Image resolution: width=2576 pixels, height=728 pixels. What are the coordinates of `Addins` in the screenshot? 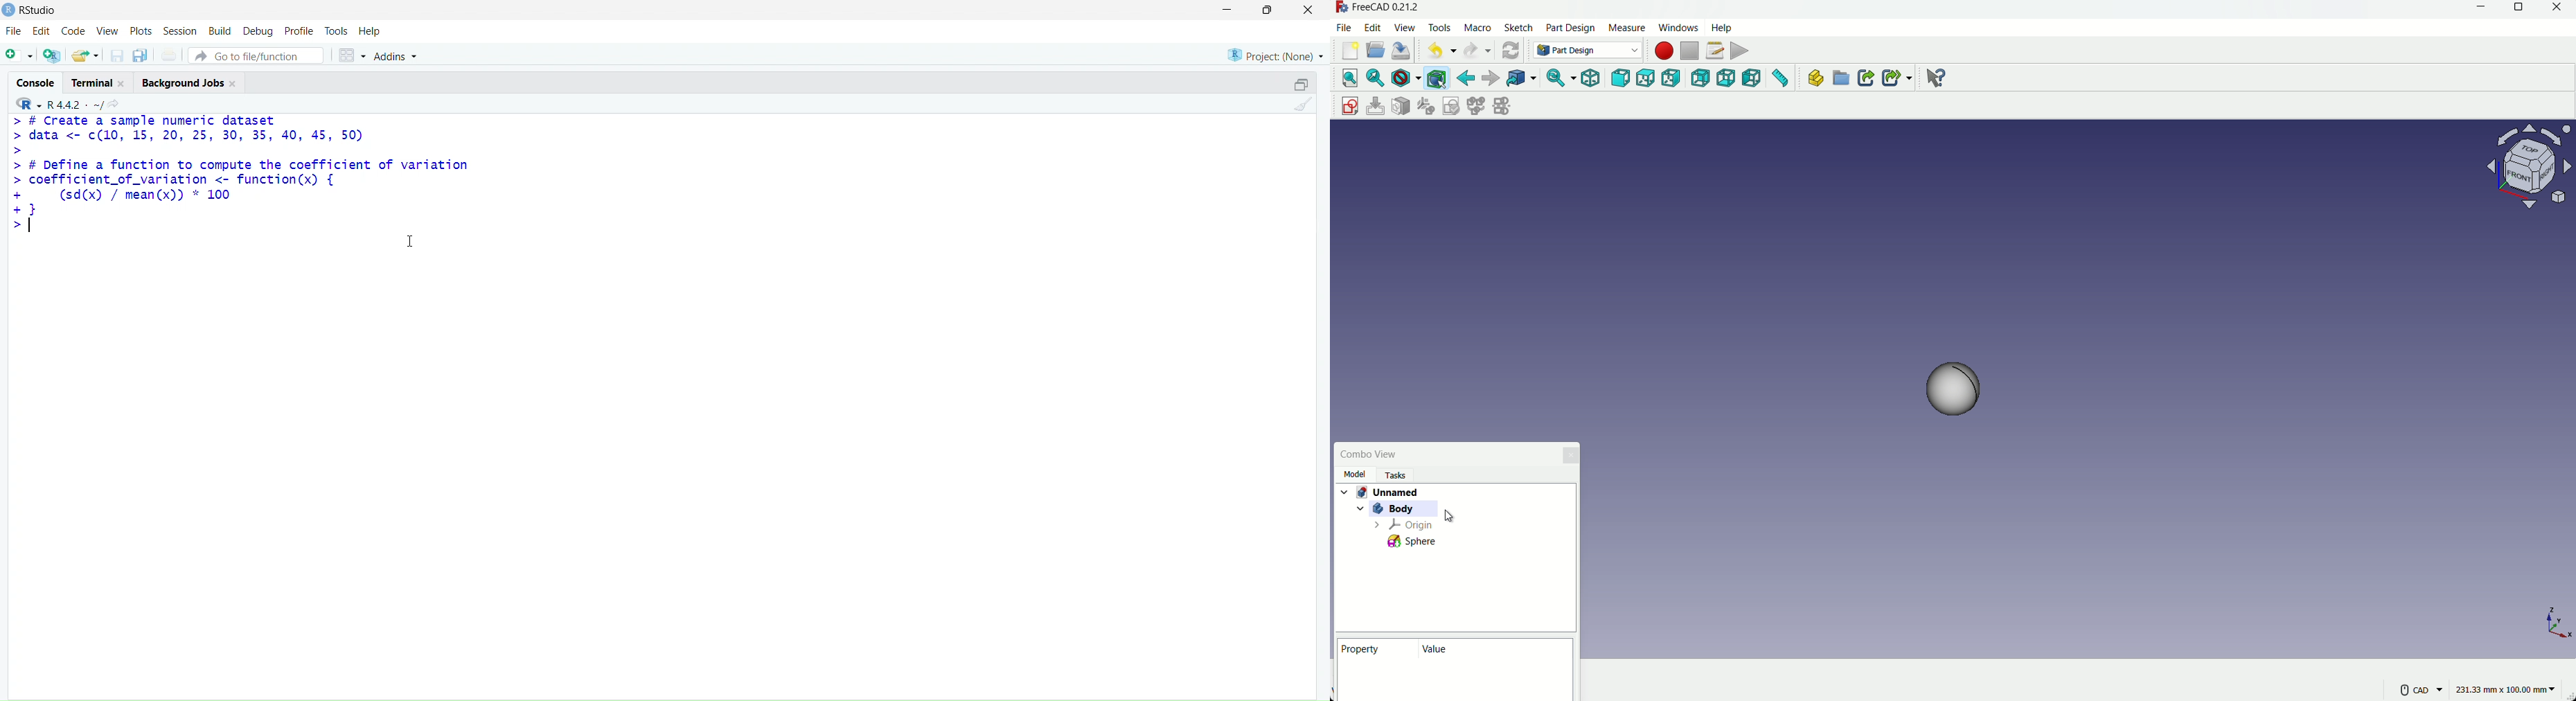 It's located at (397, 57).